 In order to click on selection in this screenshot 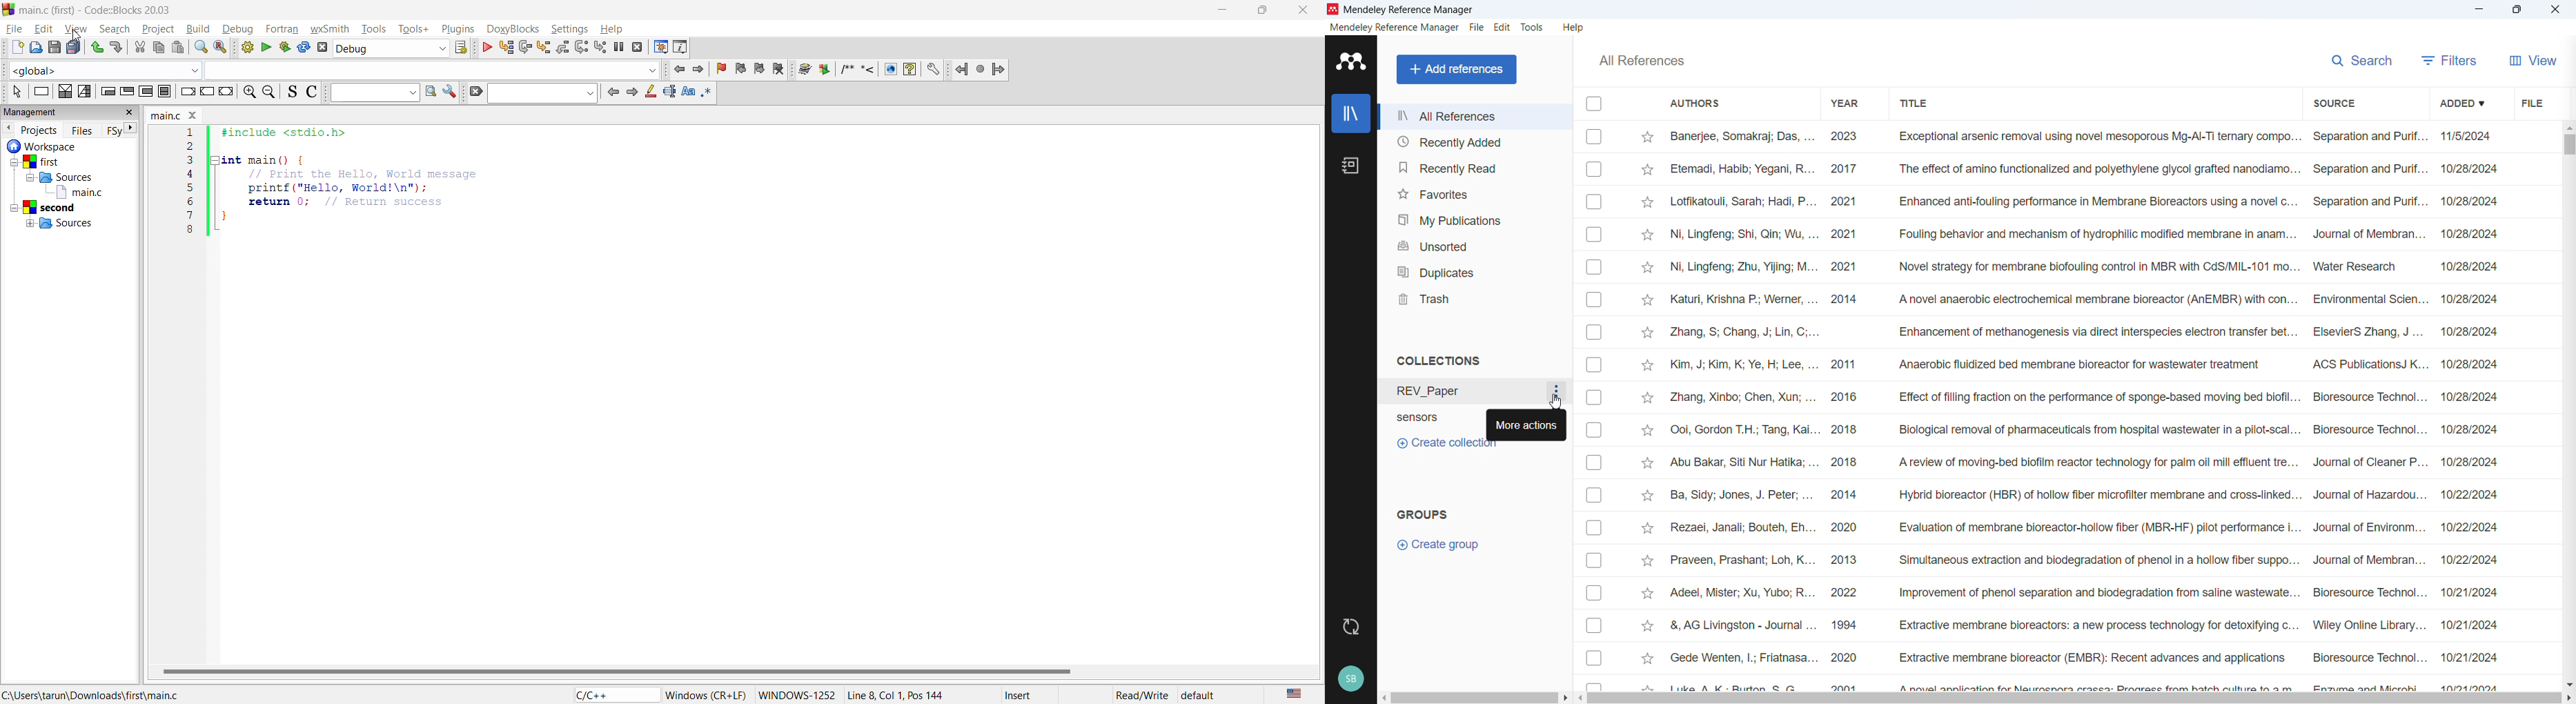, I will do `click(86, 92)`.